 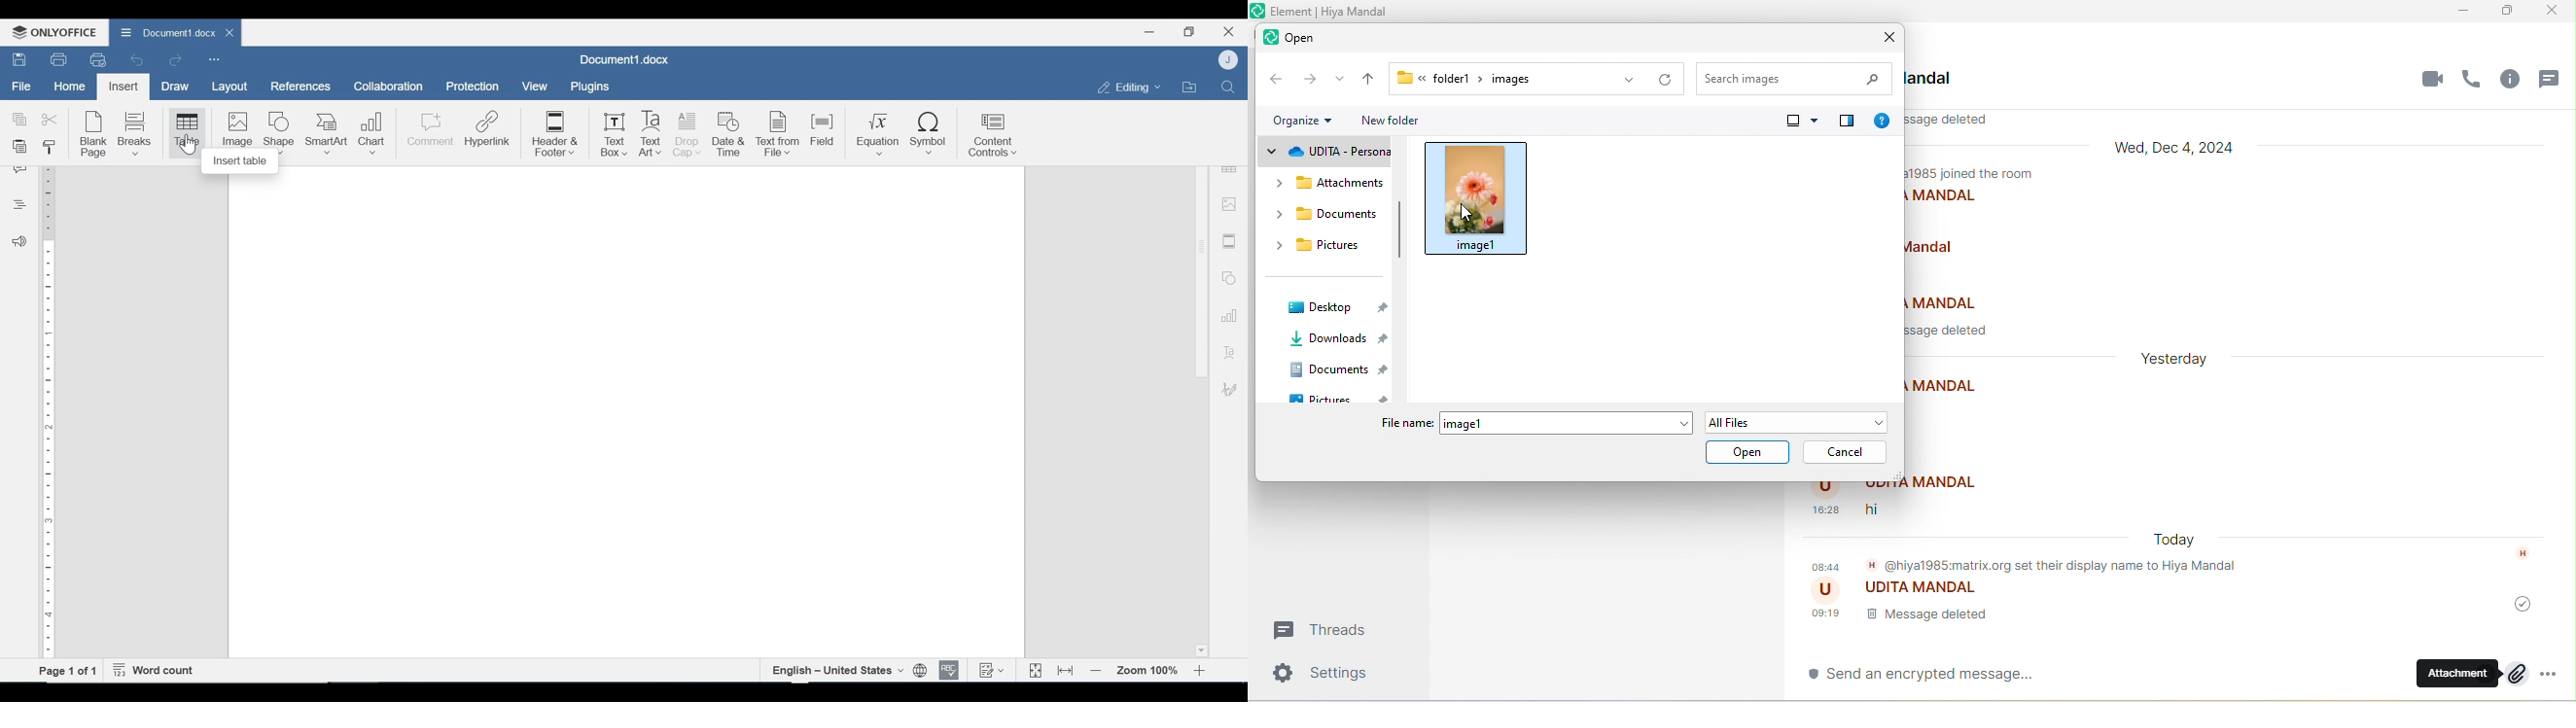 What do you see at coordinates (1904, 620) in the screenshot?
I see `message delete` at bounding box center [1904, 620].